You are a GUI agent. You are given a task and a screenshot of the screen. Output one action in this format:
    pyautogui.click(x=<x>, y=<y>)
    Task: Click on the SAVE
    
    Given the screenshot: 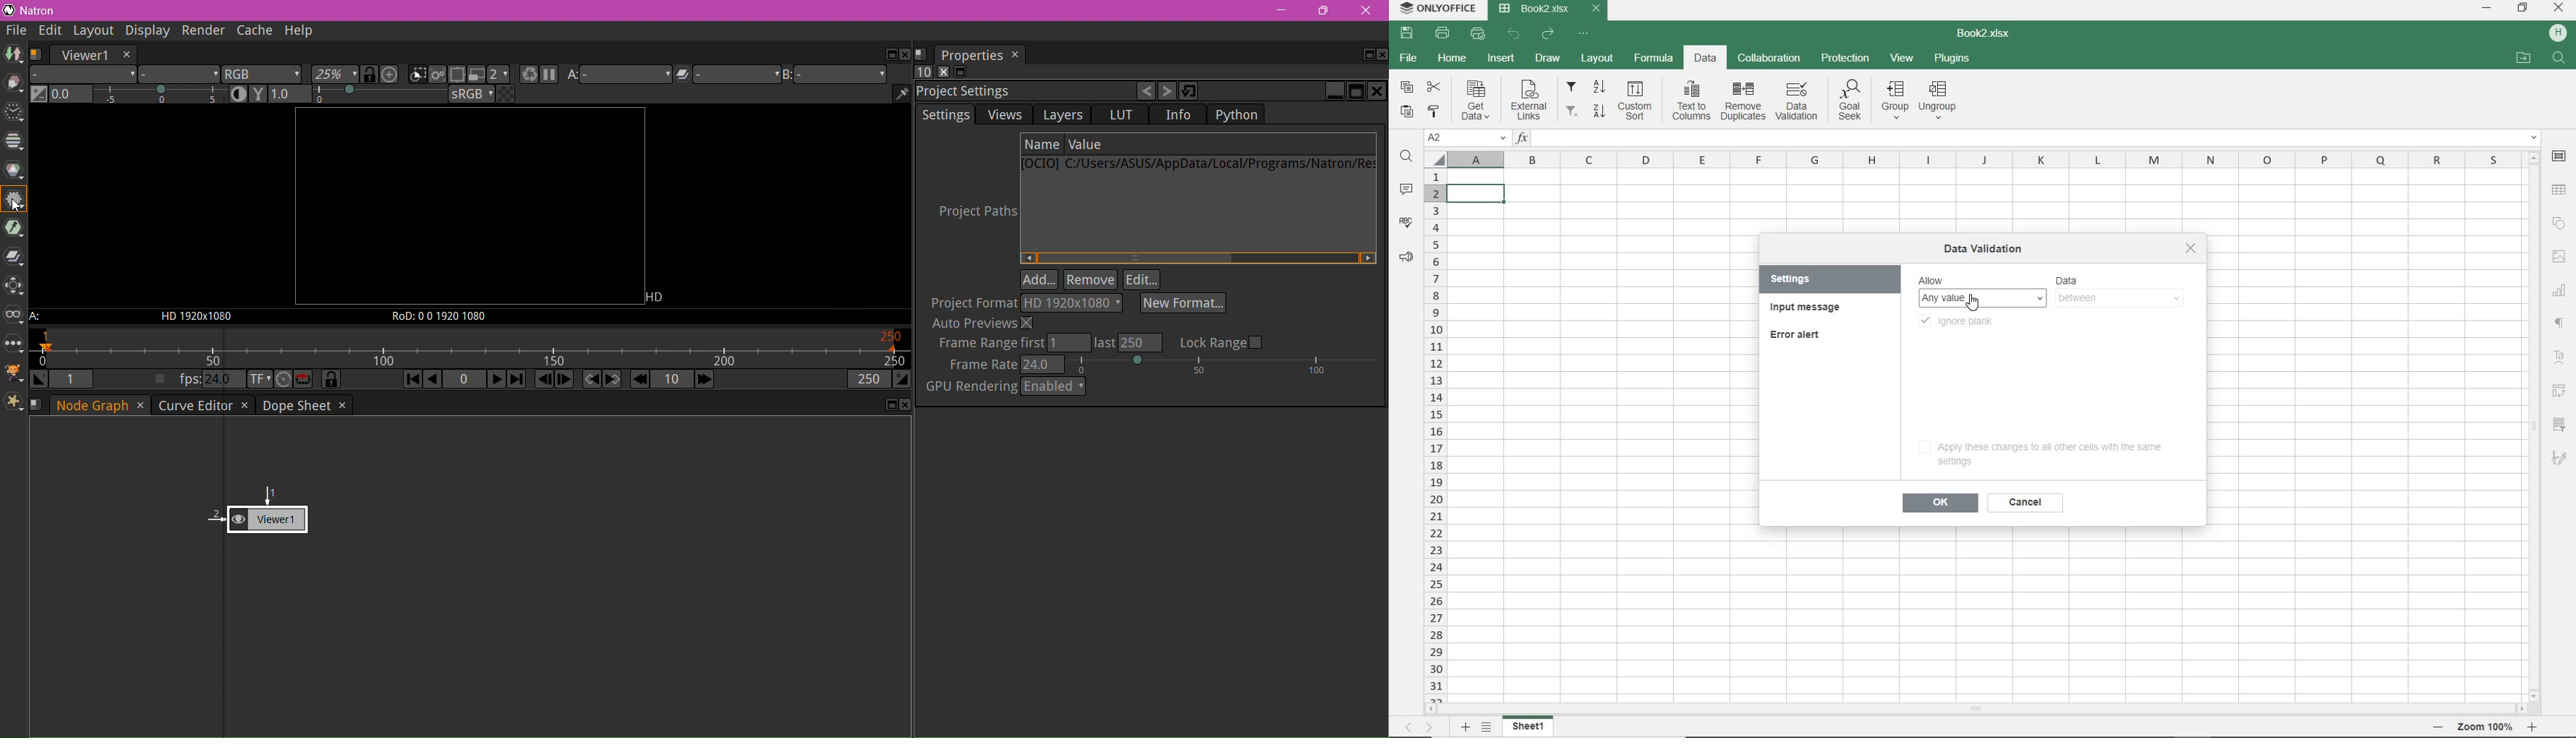 What is the action you would take?
    pyautogui.click(x=1405, y=33)
    